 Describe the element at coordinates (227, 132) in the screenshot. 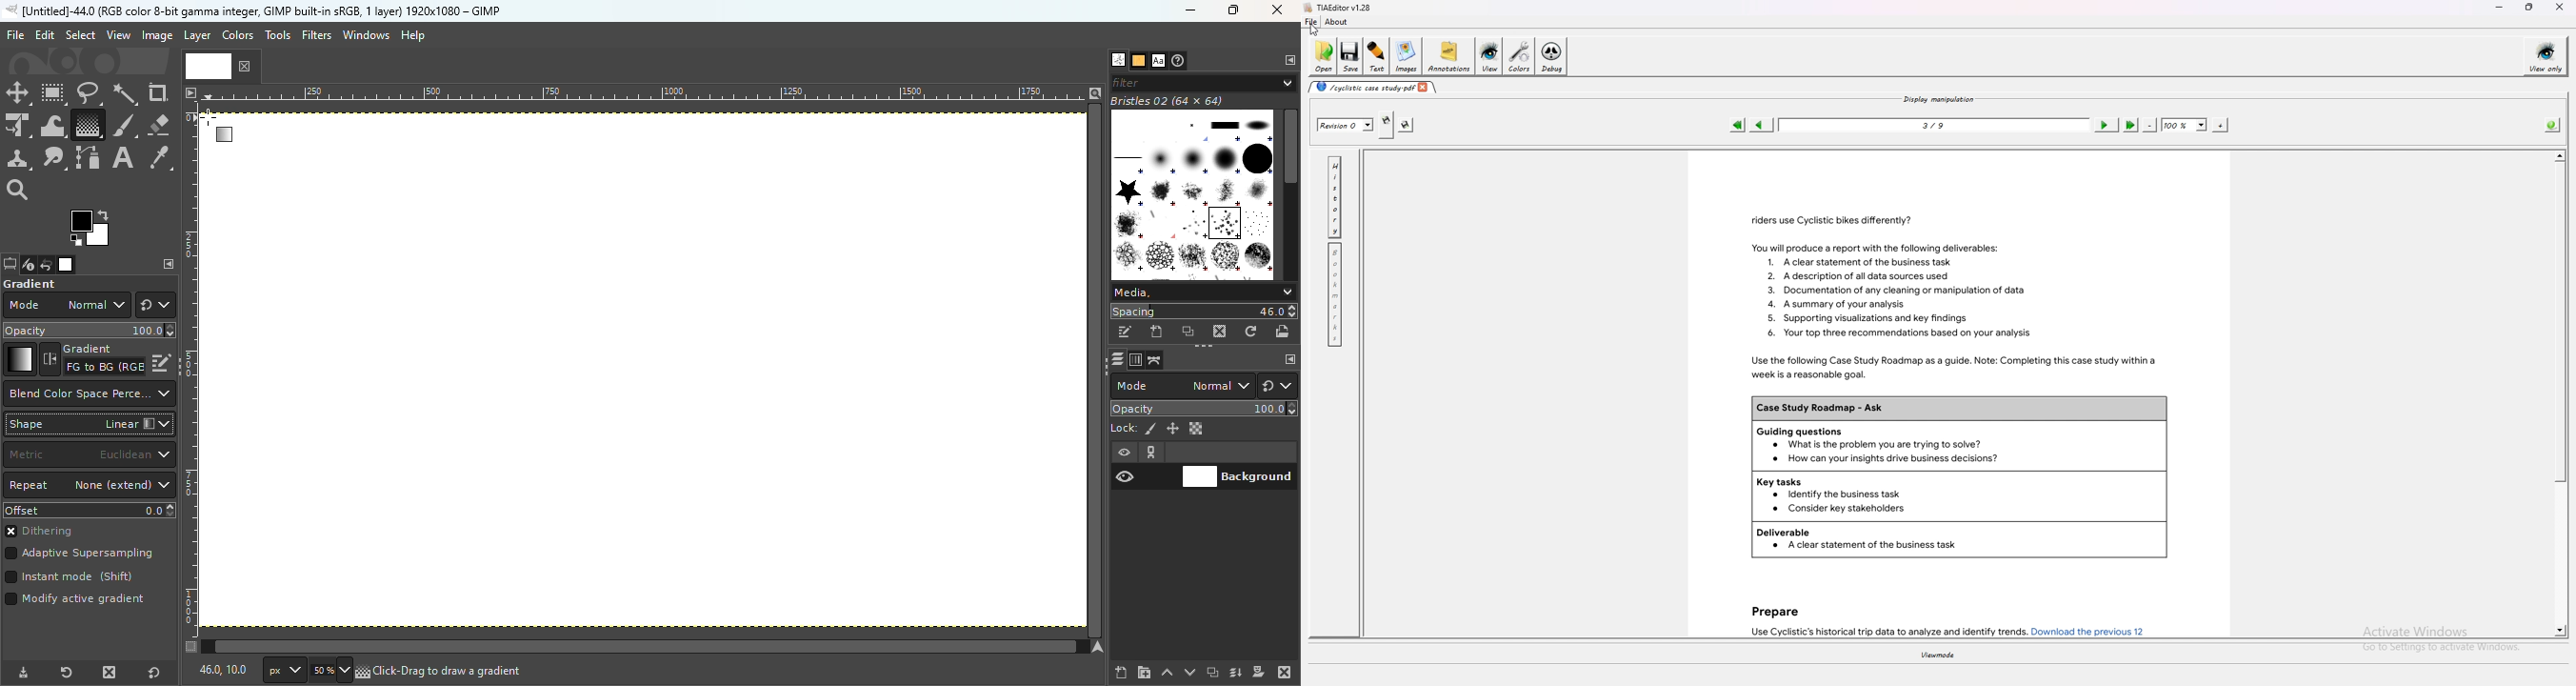

I see `Cursor` at that location.